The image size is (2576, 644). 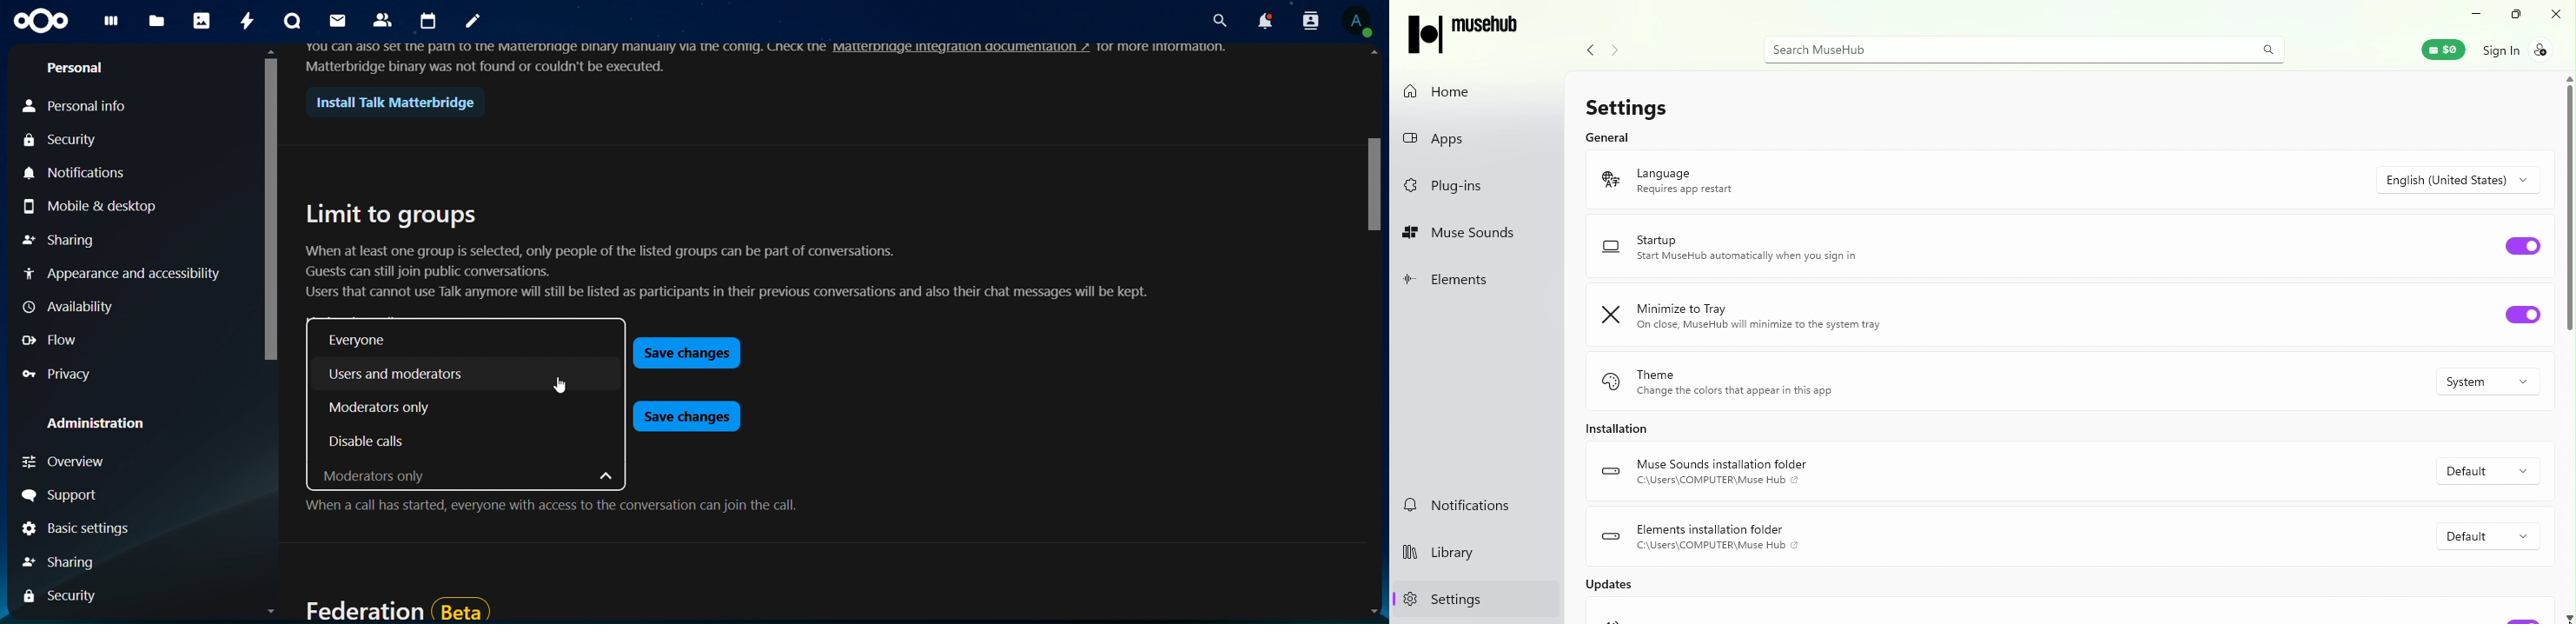 What do you see at coordinates (2513, 14) in the screenshot?
I see `Maximize` at bounding box center [2513, 14].